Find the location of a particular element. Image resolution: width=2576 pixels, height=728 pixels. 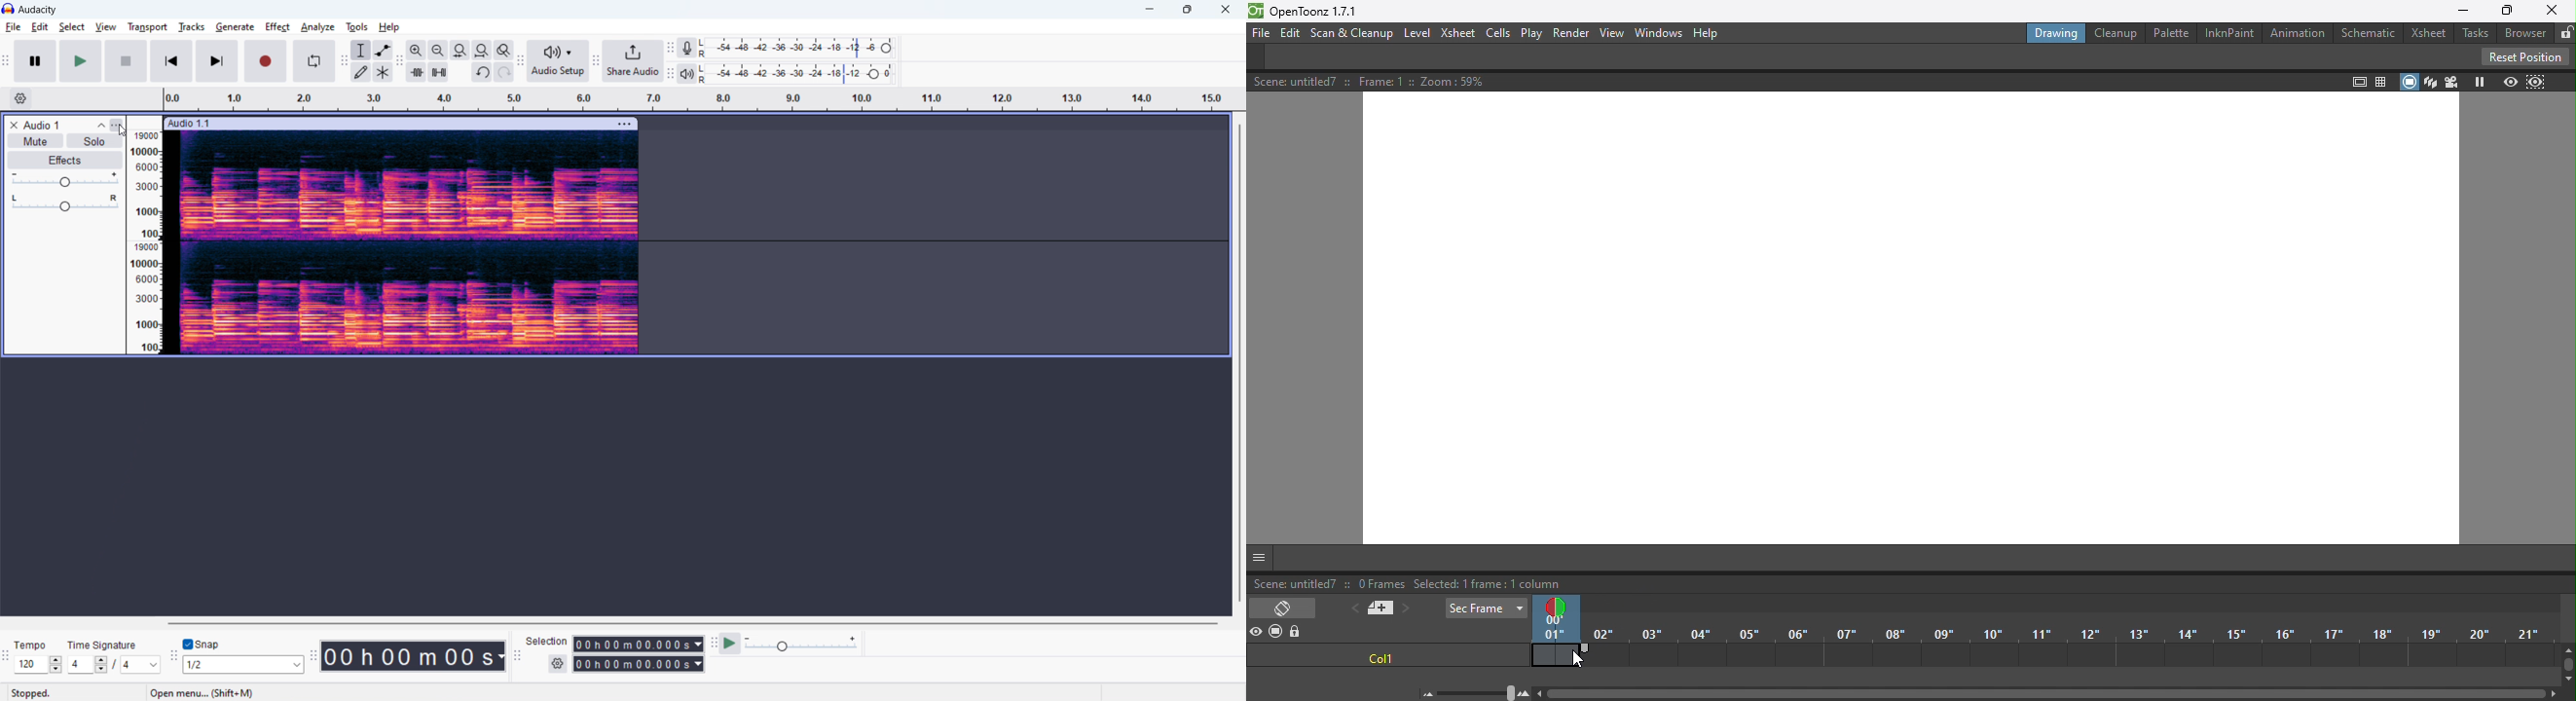

open menu.. (Shift+M) is located at coordinates (205, 693).